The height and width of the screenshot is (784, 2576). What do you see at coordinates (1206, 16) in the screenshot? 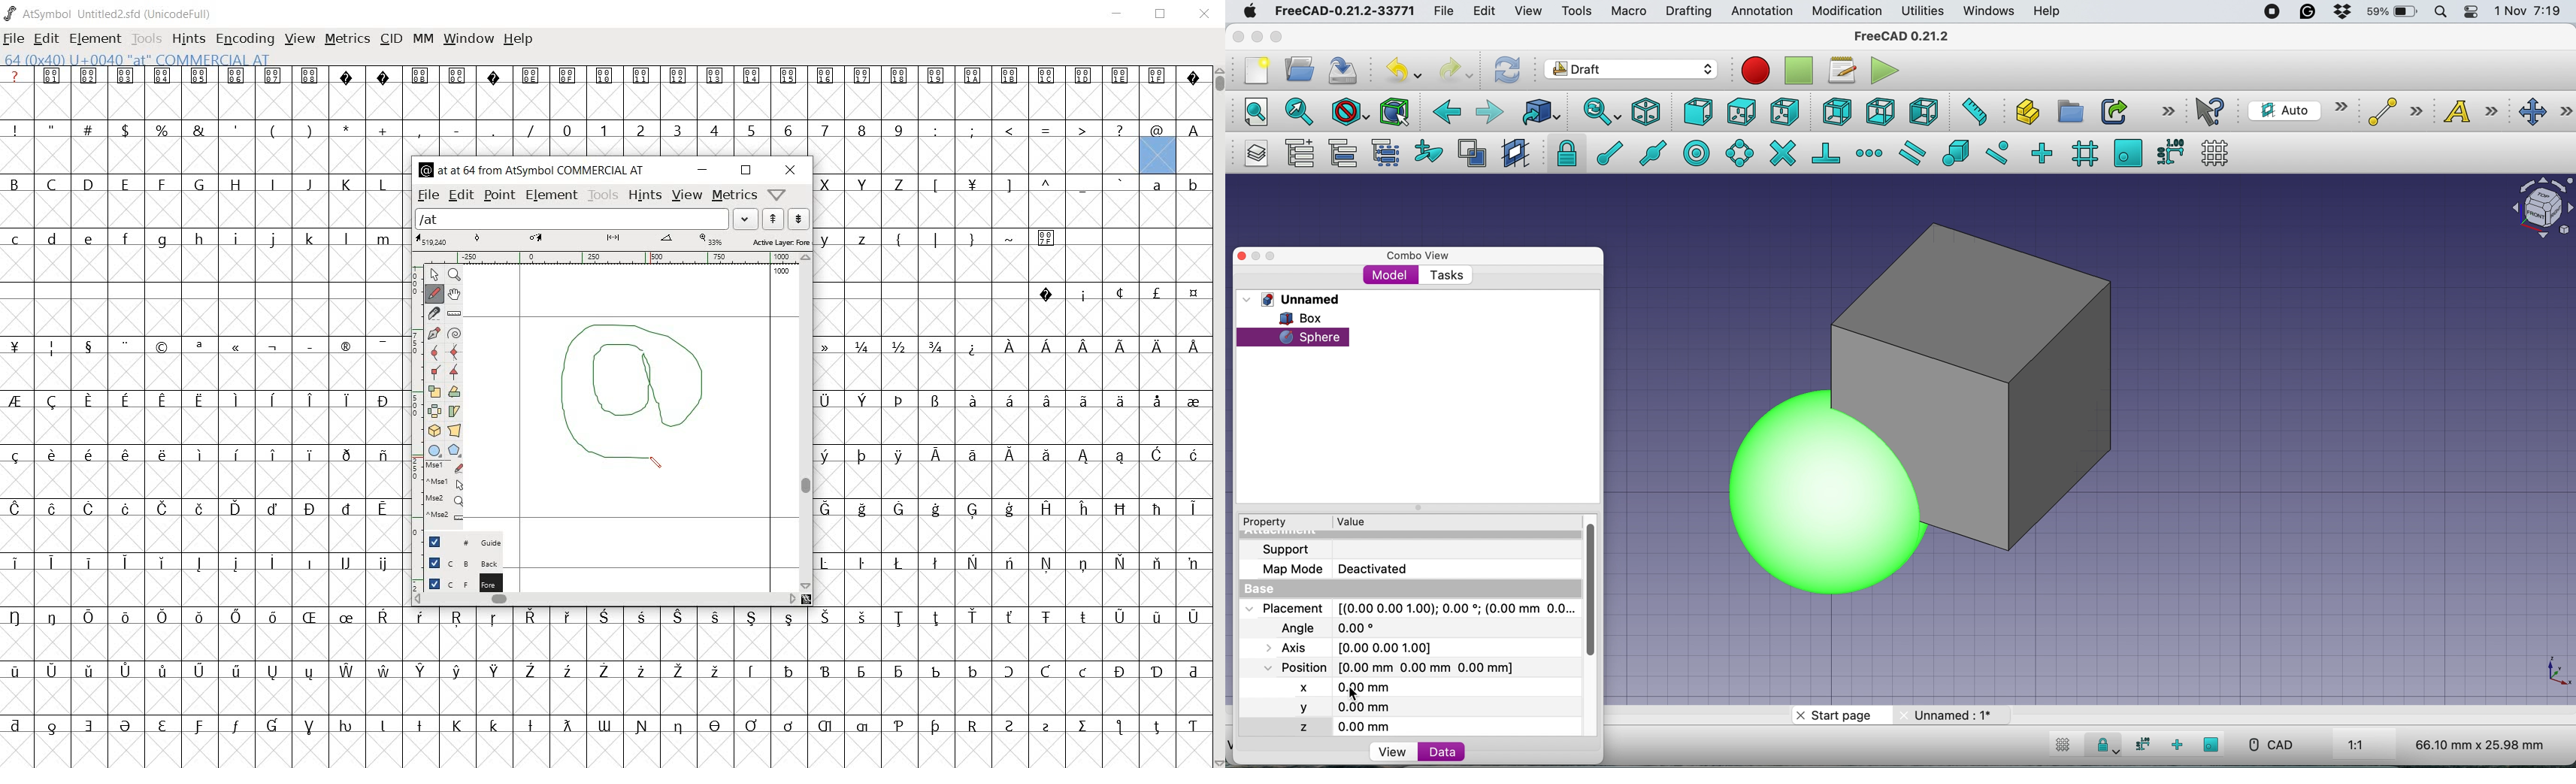
I see `CLOSE` at bounding box center [1206, 16].